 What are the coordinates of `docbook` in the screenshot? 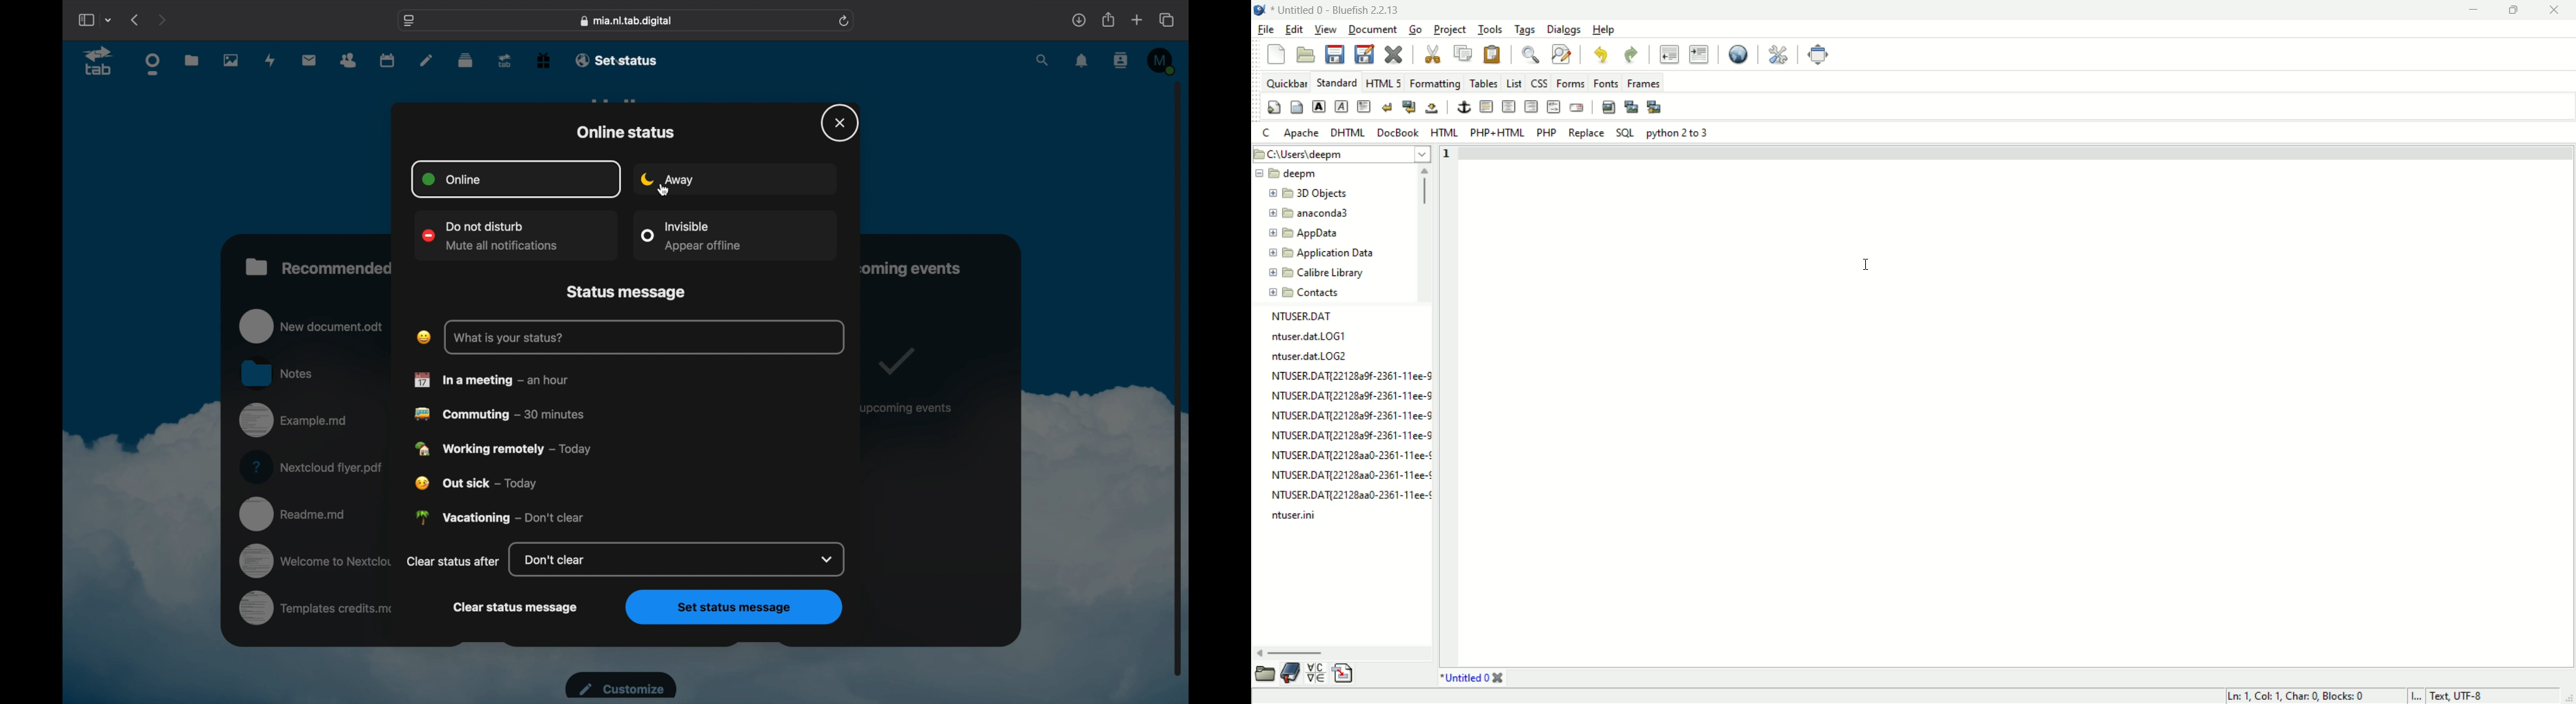 It's located at (1400, 132).